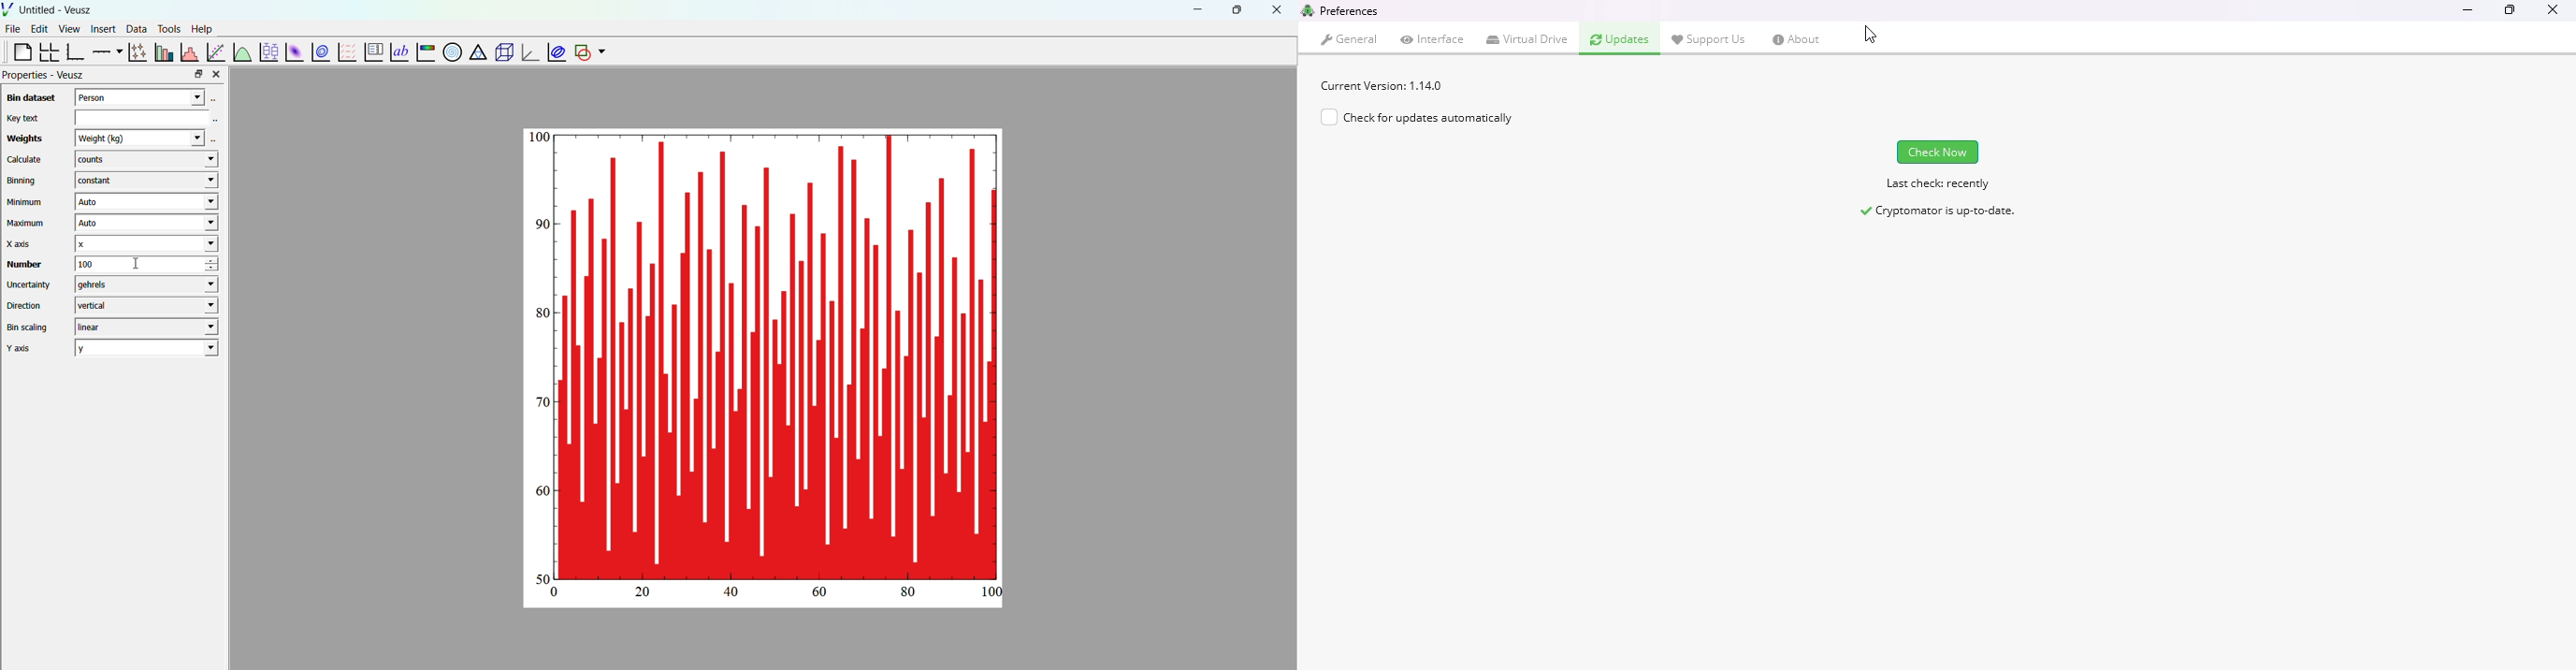 This screenshot has width=2576, height=672. Describe the element at coordinates (29, 97) in the screenshot. I see `Bin Dataset` at that location.